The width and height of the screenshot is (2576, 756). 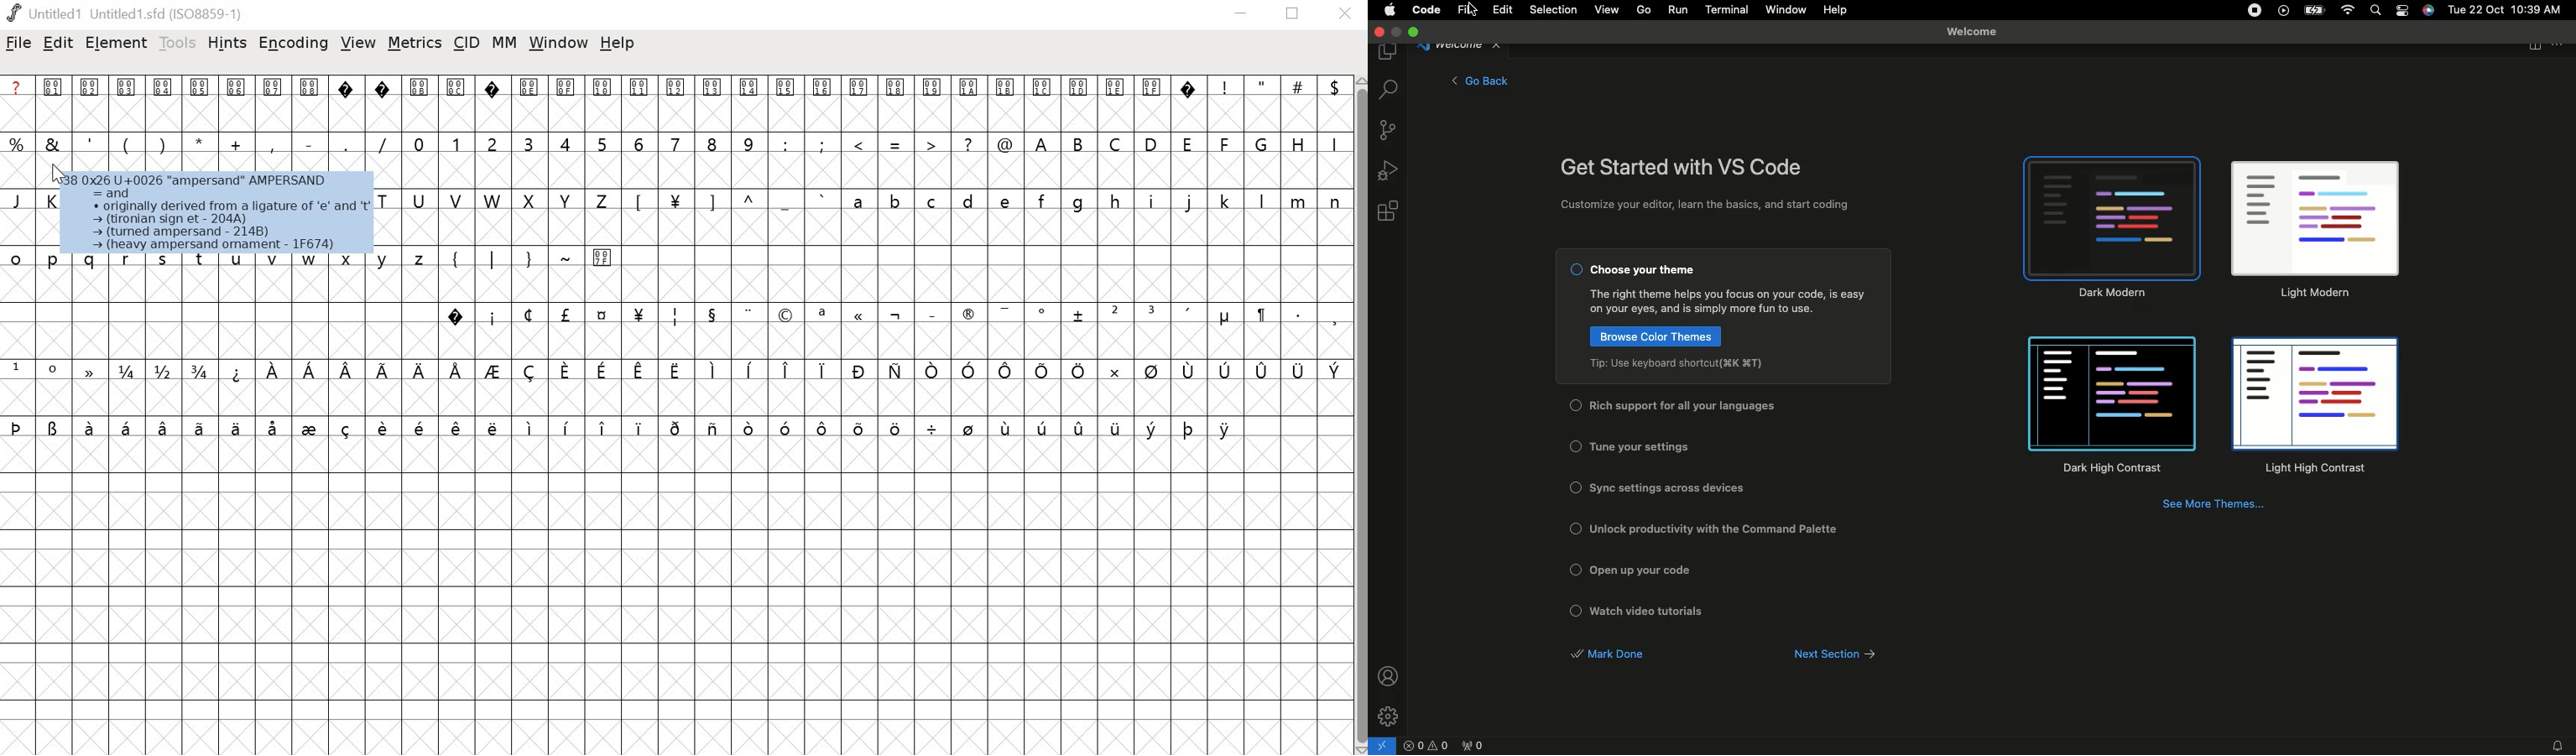 What do you see at coordinates (860, 370) in the screenshot?
I see `symbol` at bounding box center [860, 370].